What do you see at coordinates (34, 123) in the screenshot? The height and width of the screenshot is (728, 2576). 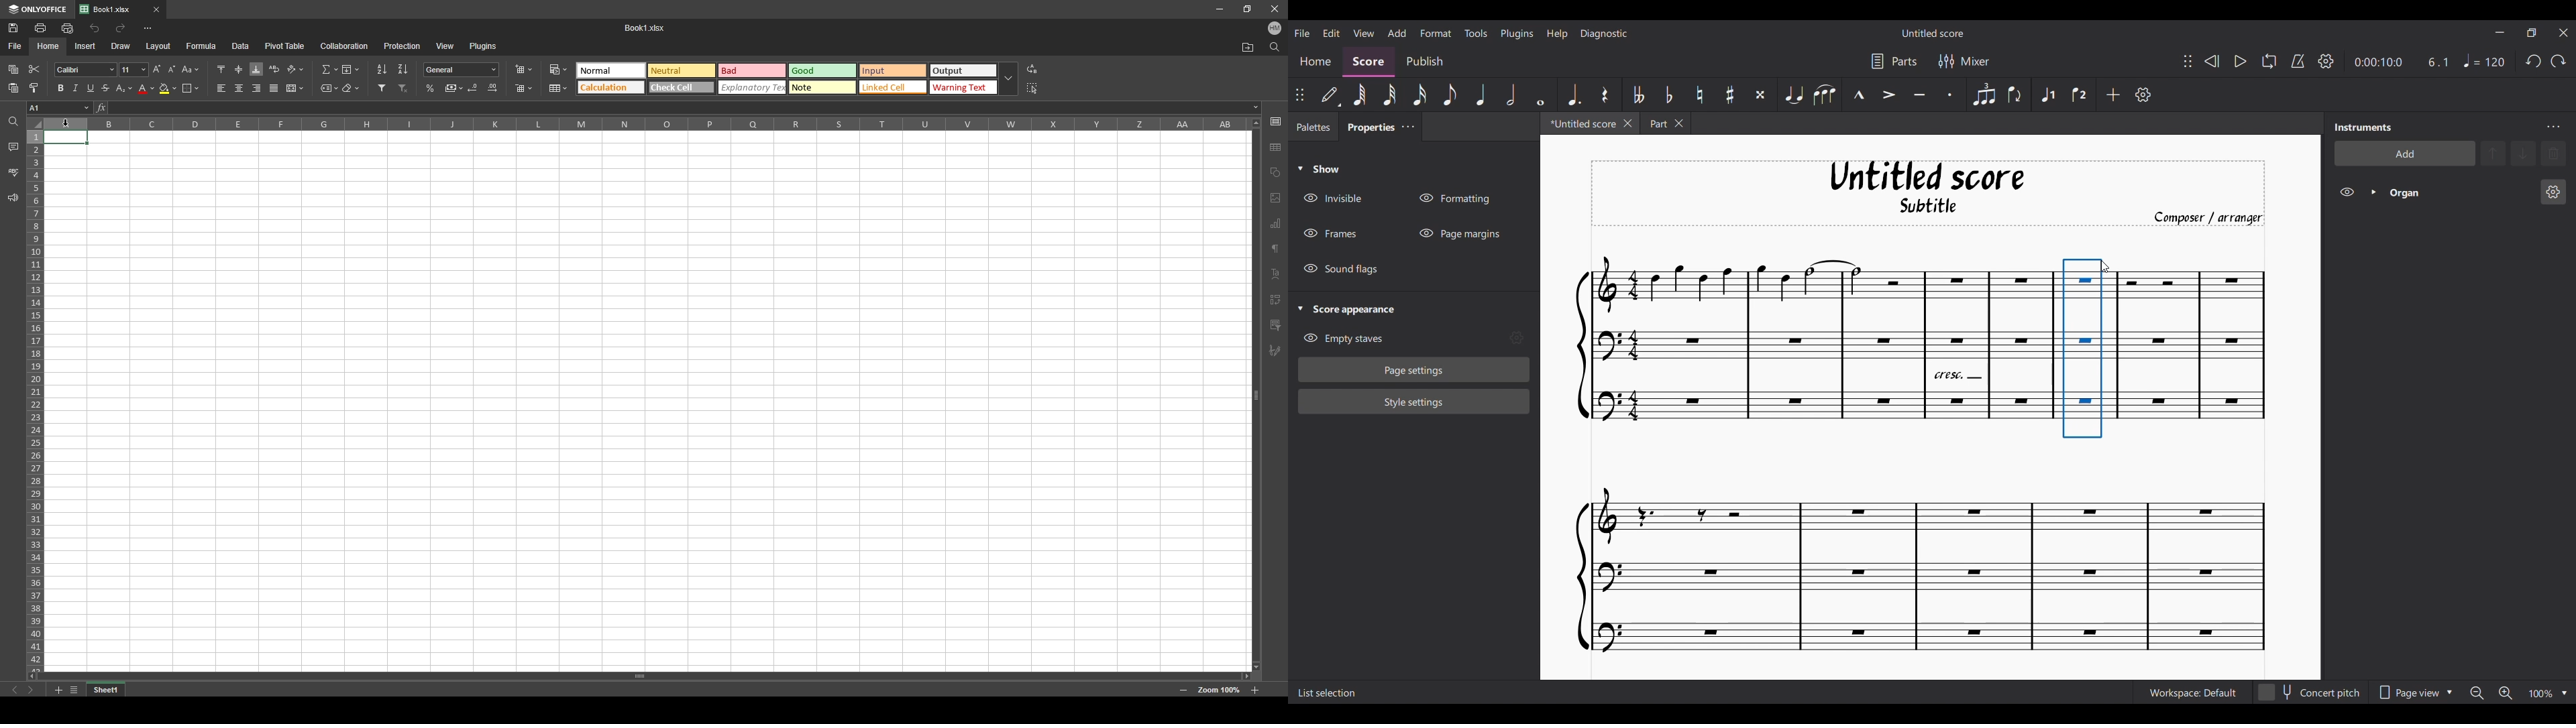 I see `select all cells` at bounding box center [34, 123].